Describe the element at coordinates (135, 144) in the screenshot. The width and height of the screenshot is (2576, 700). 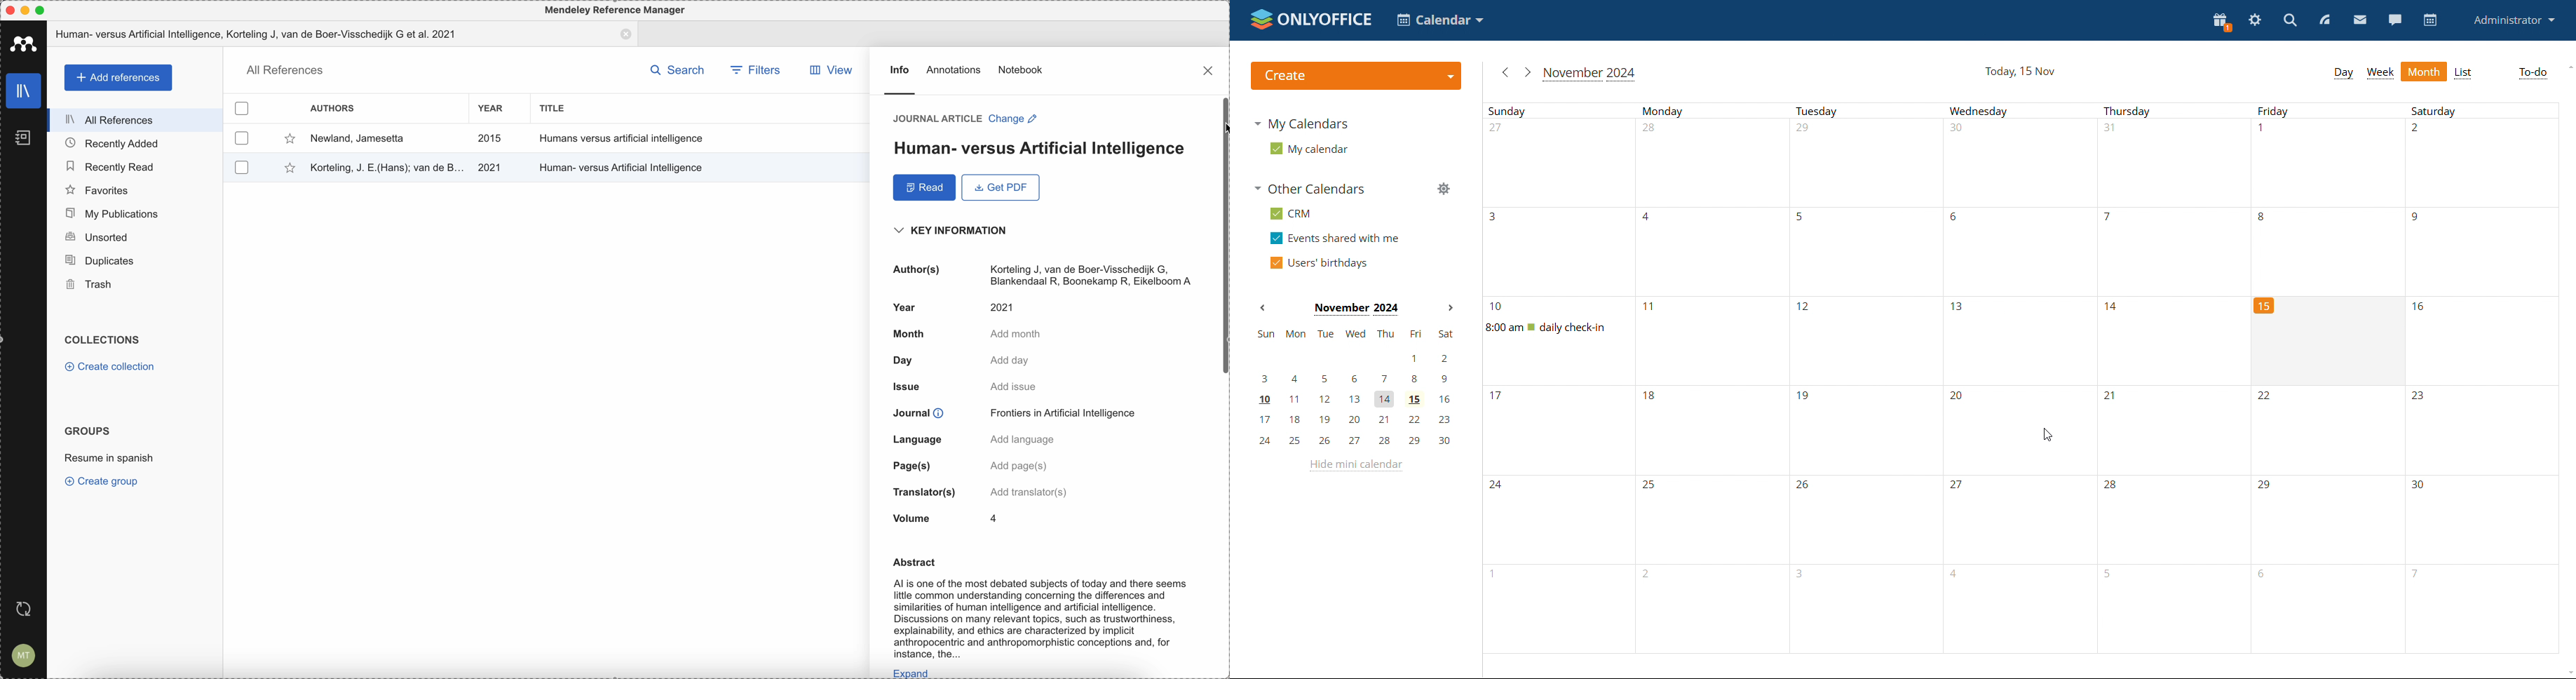
I see `recently added` at that location.